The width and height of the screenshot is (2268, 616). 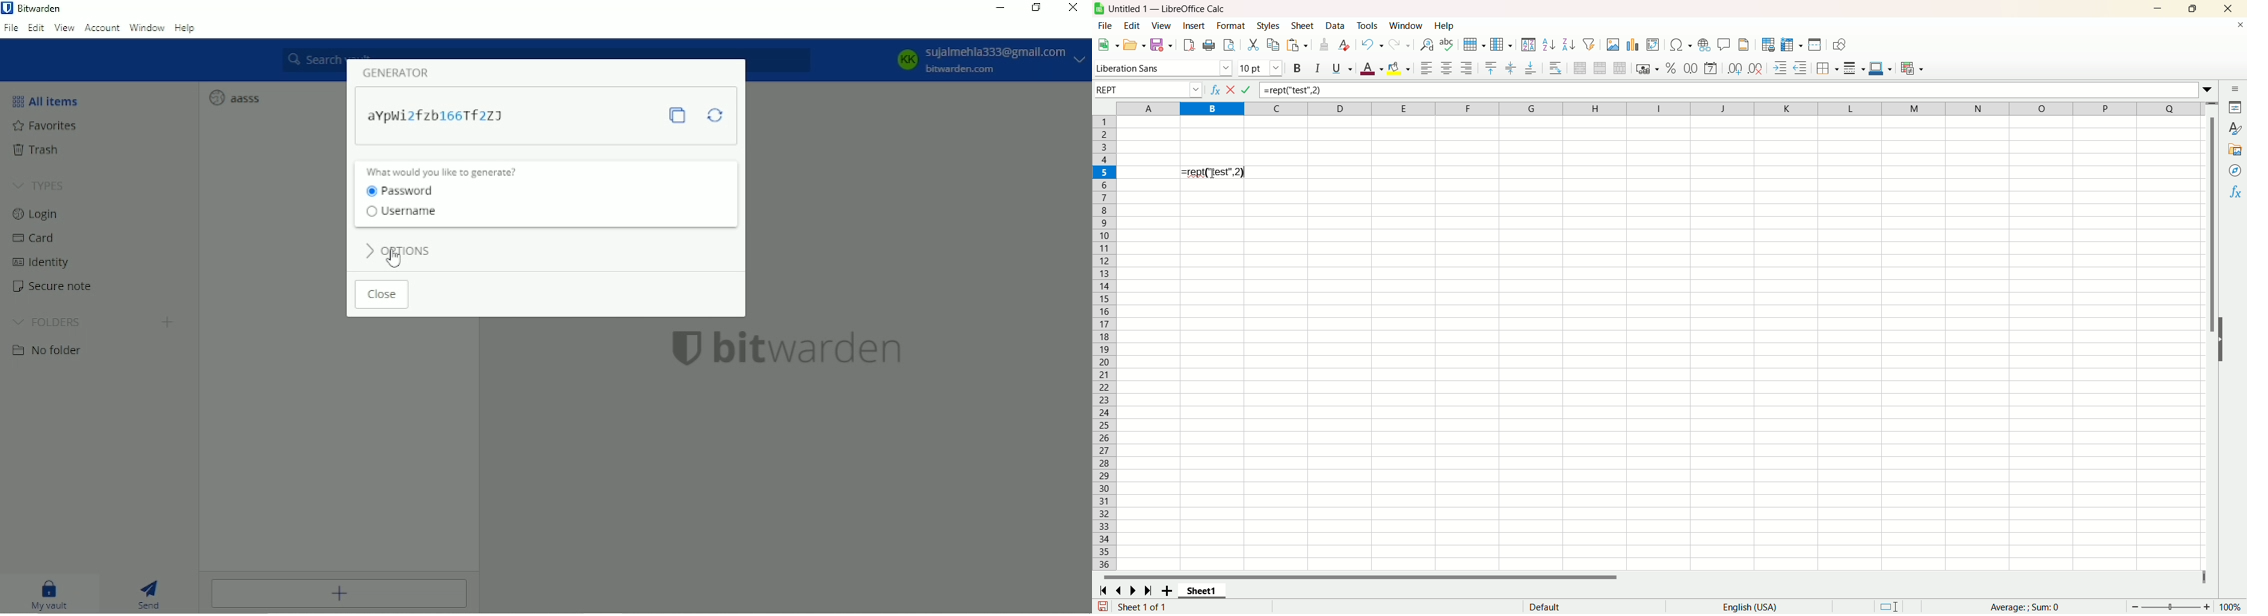 I want to click on clone formating, so click(x=1326, y=45).